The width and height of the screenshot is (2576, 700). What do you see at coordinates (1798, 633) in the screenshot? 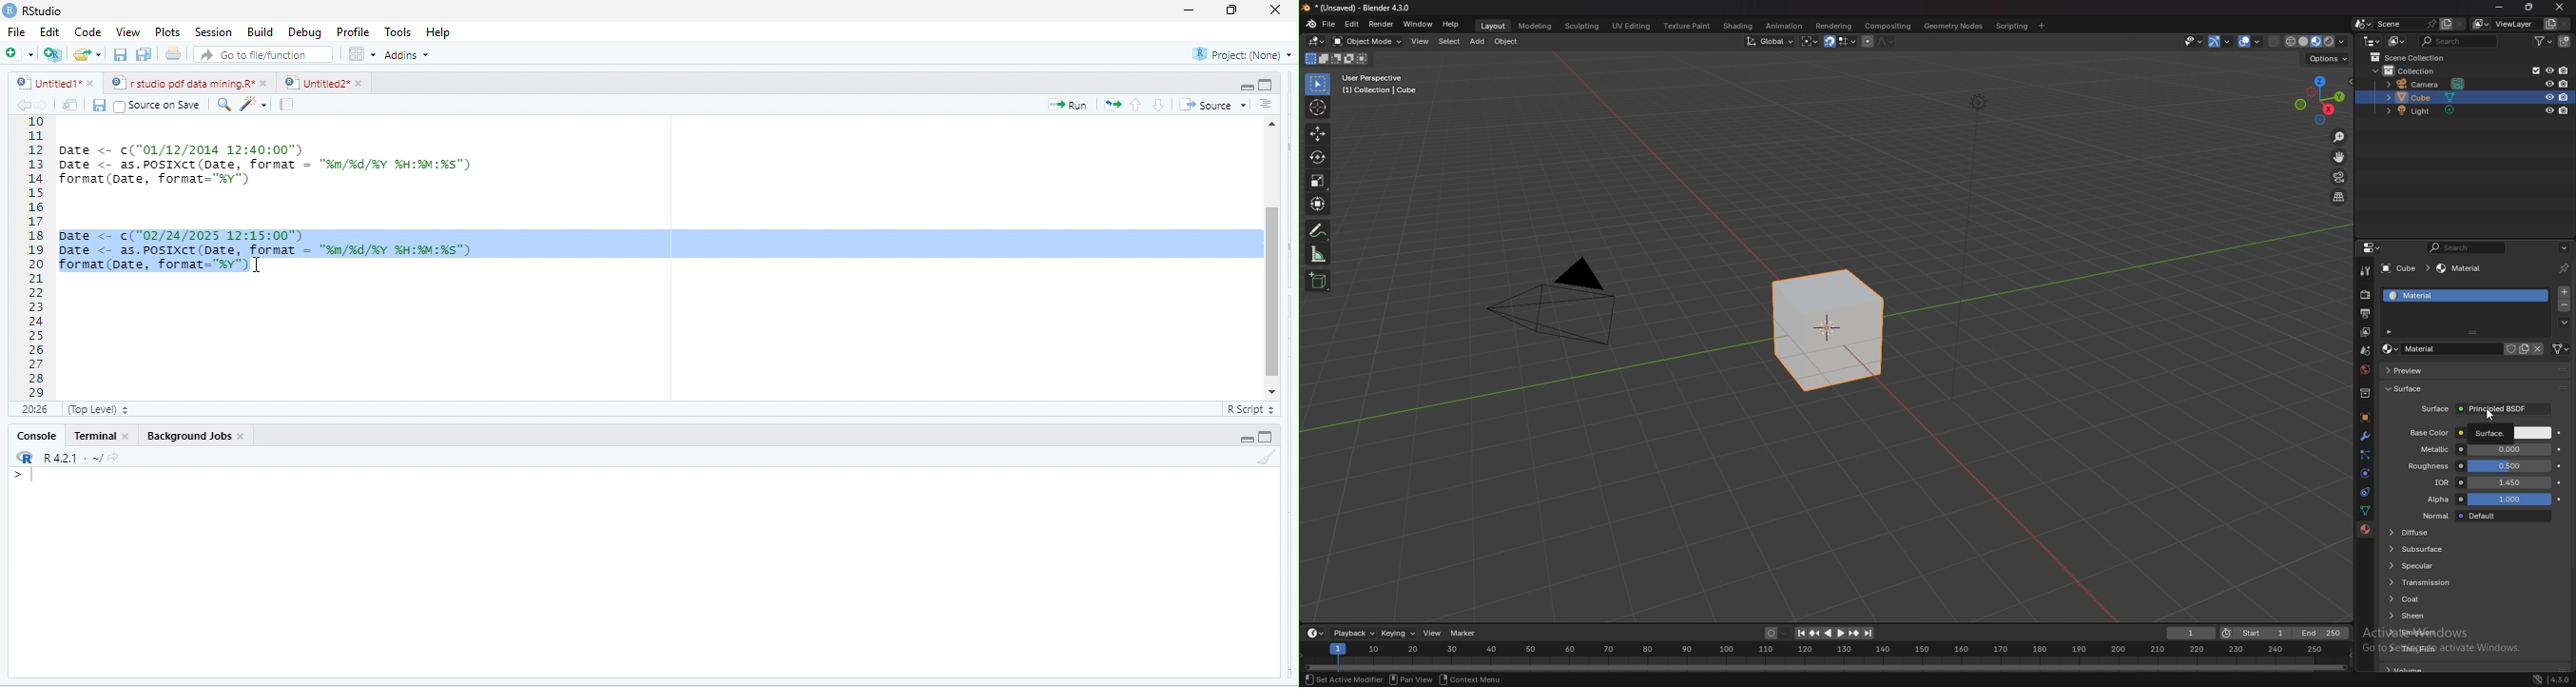
I see `jump to endpoint` at bounding box center [1798, 633].